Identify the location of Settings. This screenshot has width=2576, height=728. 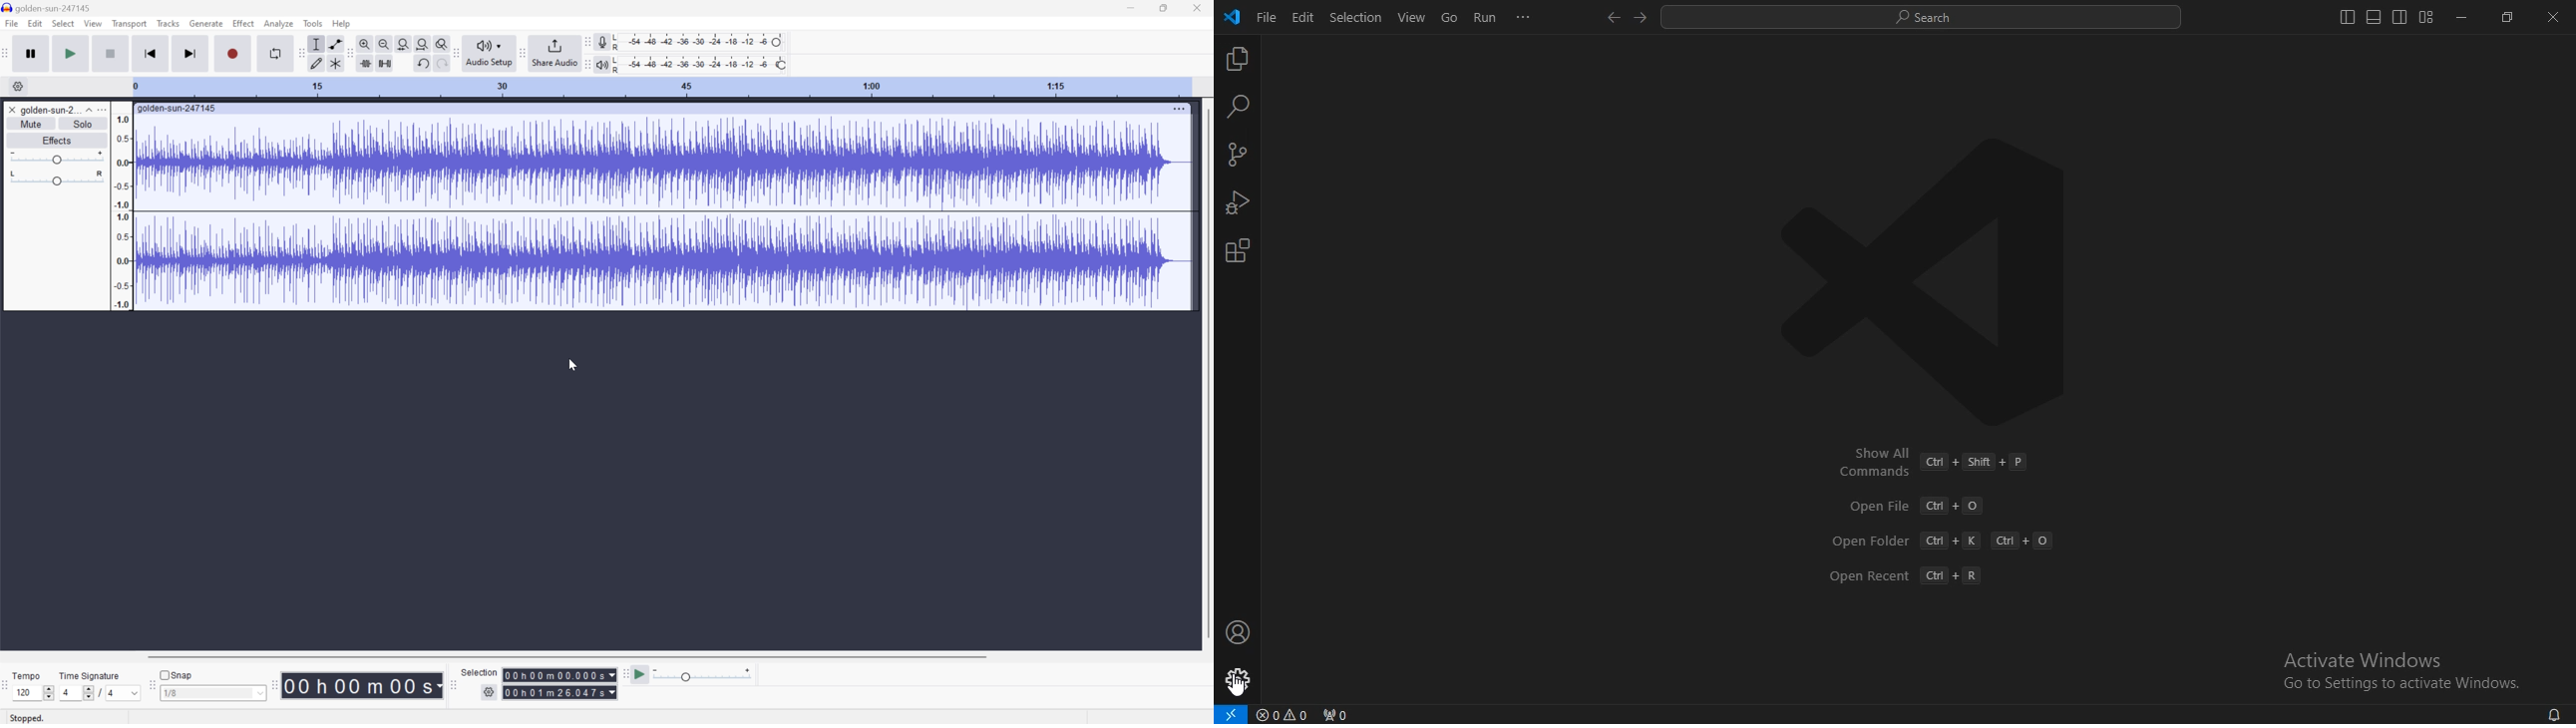
(20, 86).